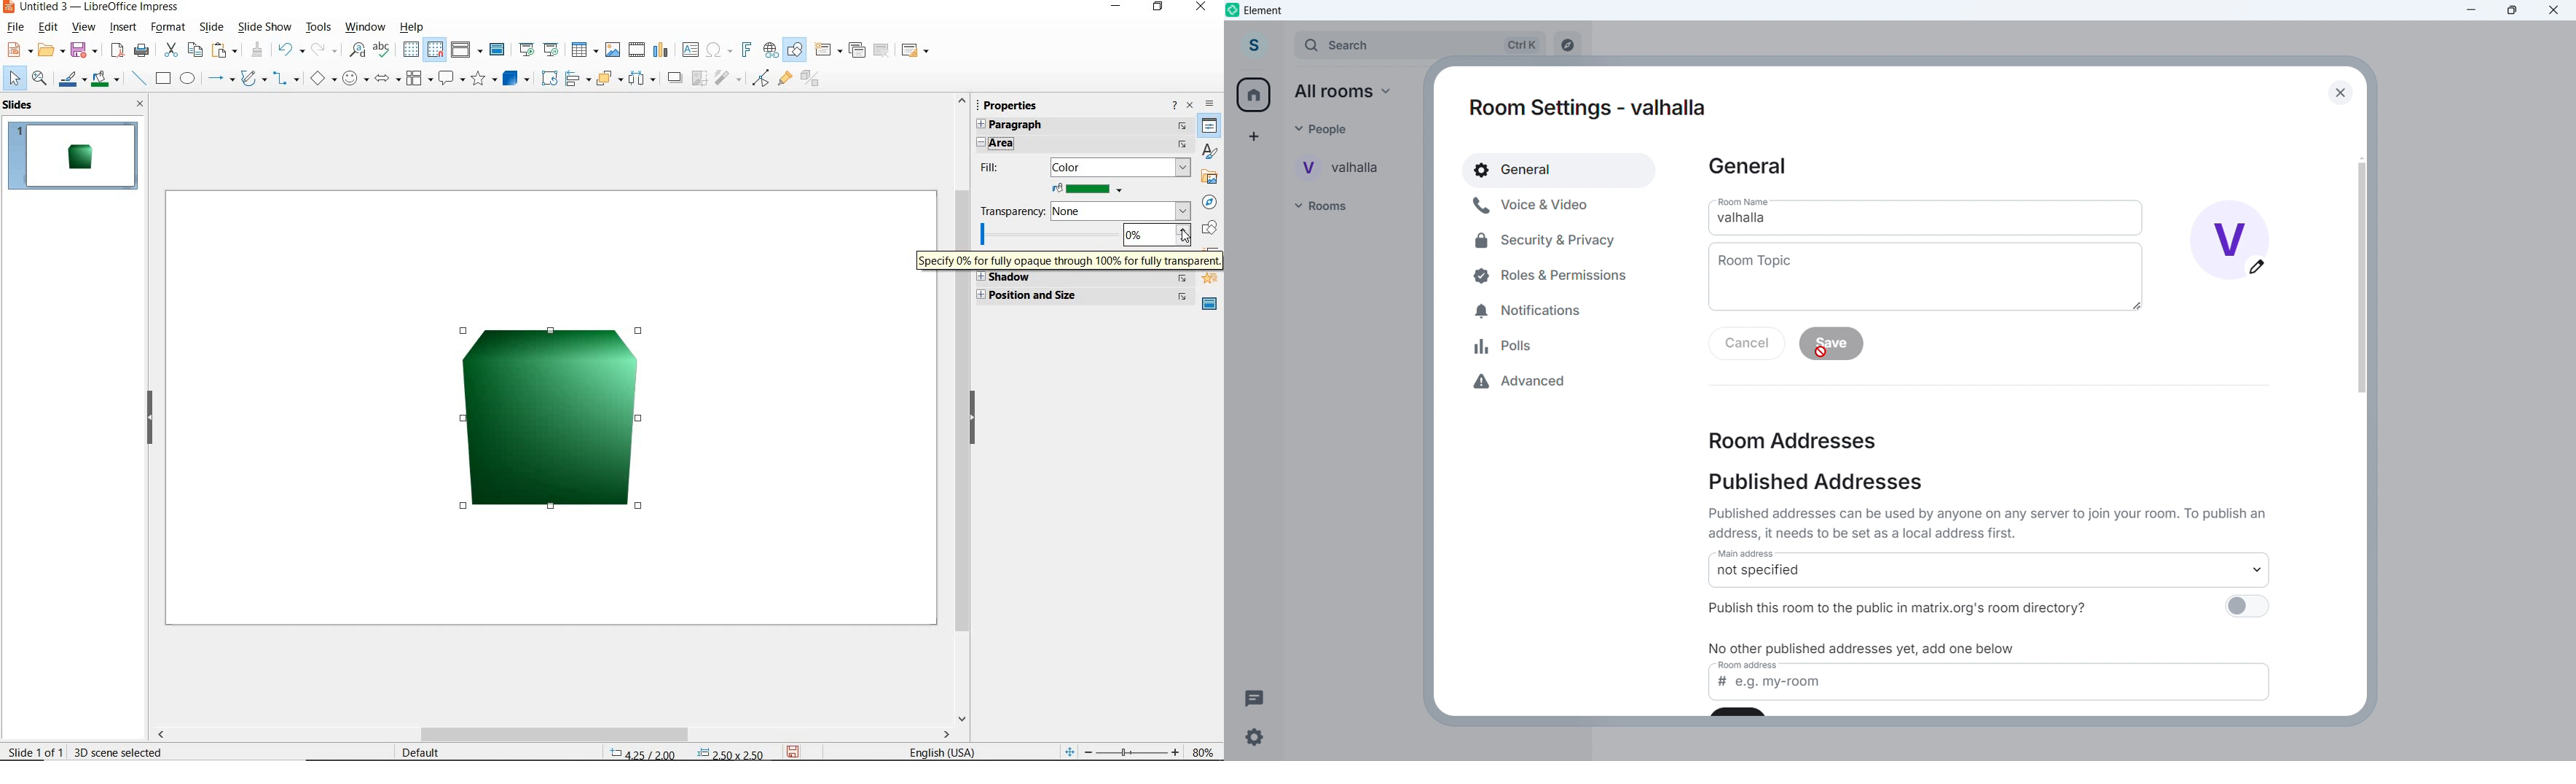 This screenshot has width=2576, height=784. Describe the element at coordinates (944, 750) in the screenshot. I see `TEXT LANGUAGE` at that location.